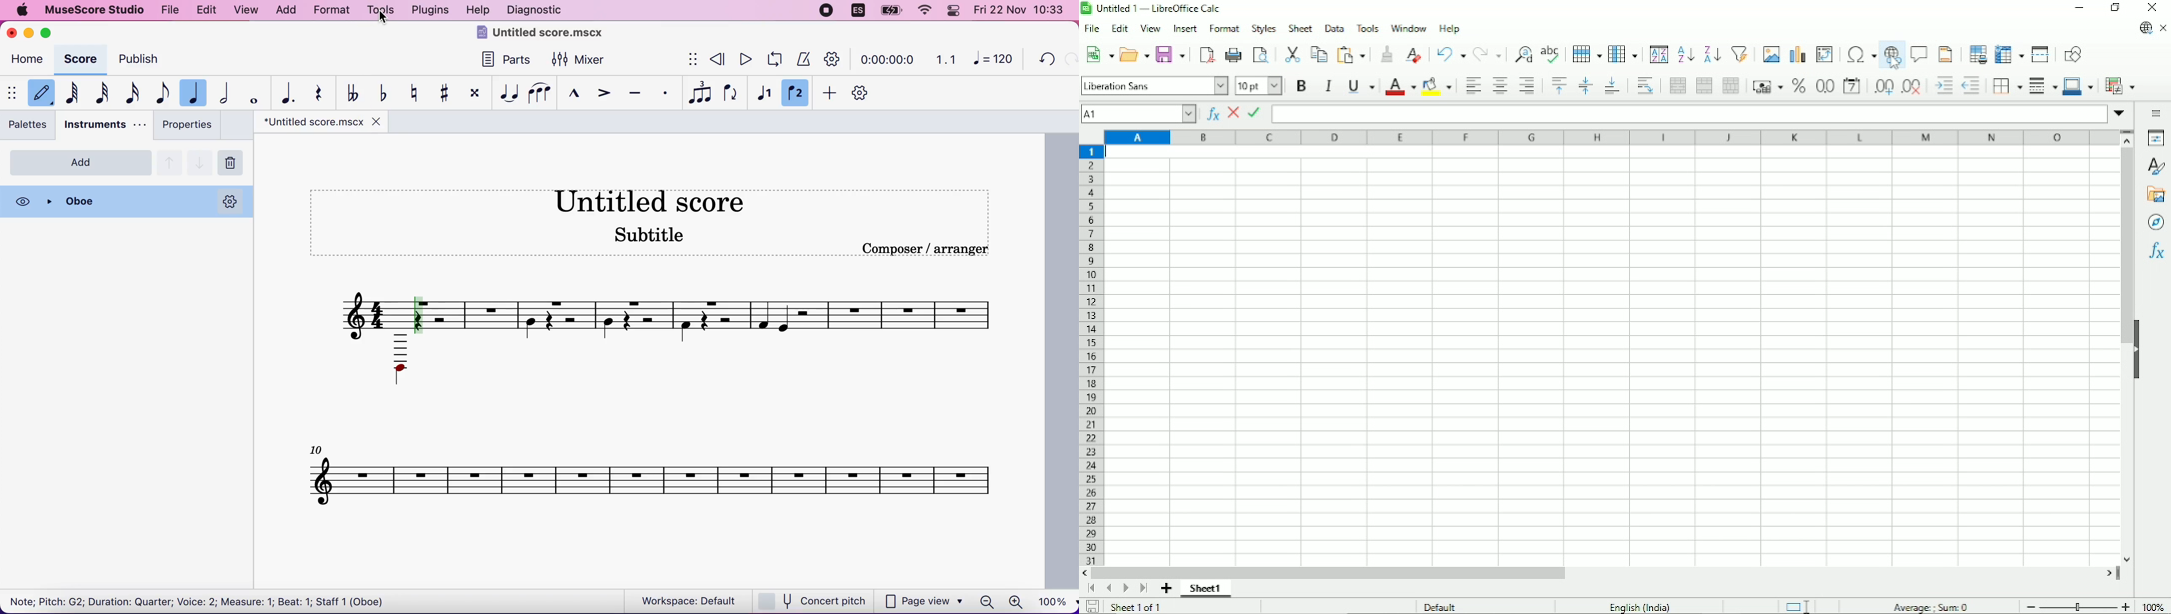 The height and width of the screenshot is (616, 2184). Describe the element at coordinates (334, 10) in the screenshot. I see `format` at that location.